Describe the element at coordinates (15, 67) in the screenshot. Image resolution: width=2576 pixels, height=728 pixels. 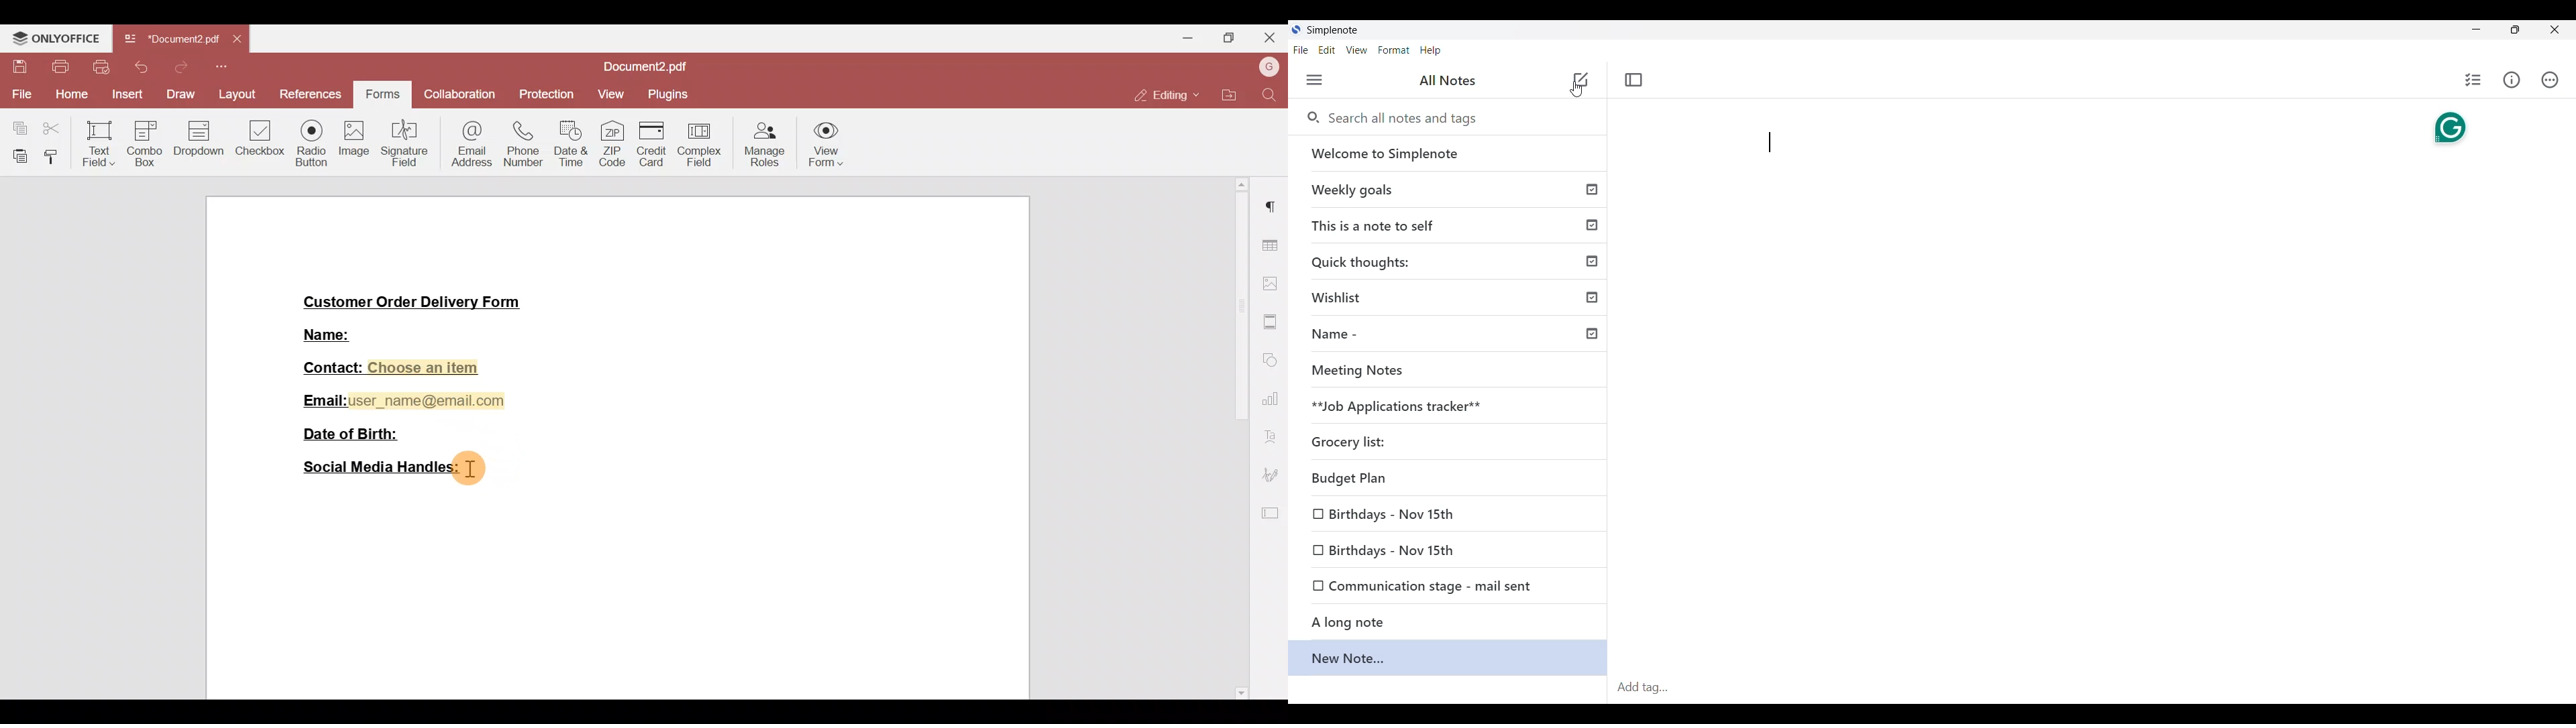
I see `Save` at that location.